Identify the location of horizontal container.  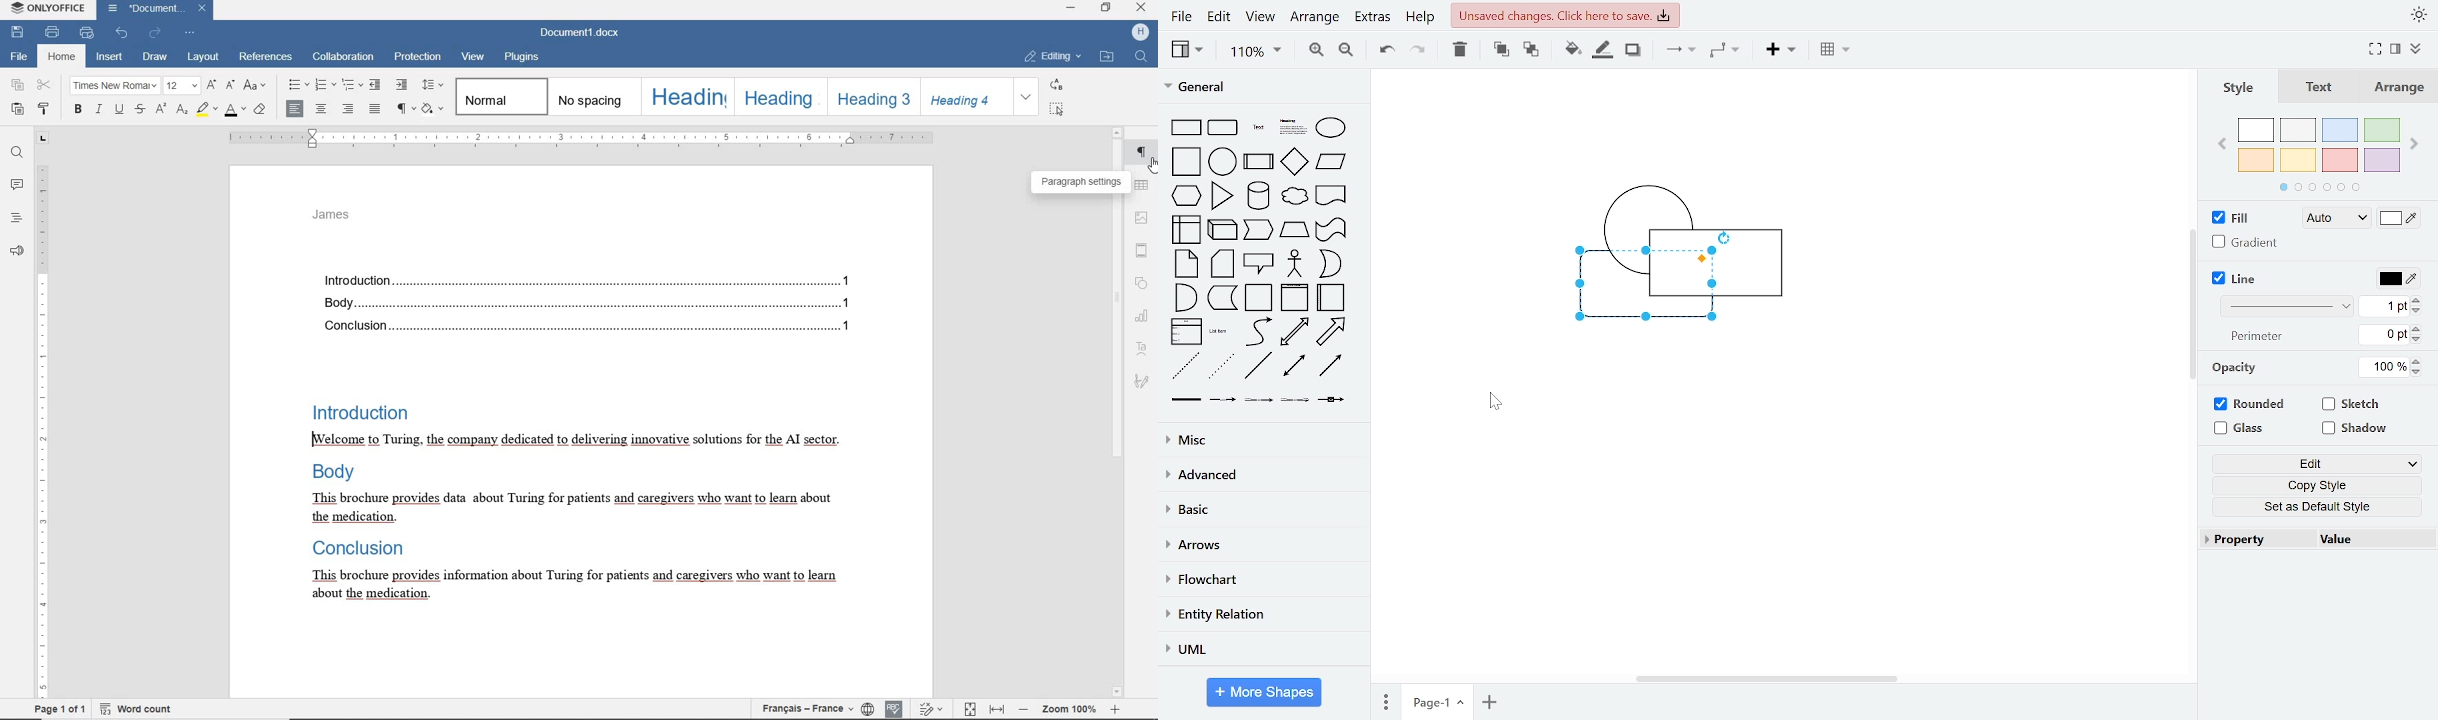
(1330, 298).